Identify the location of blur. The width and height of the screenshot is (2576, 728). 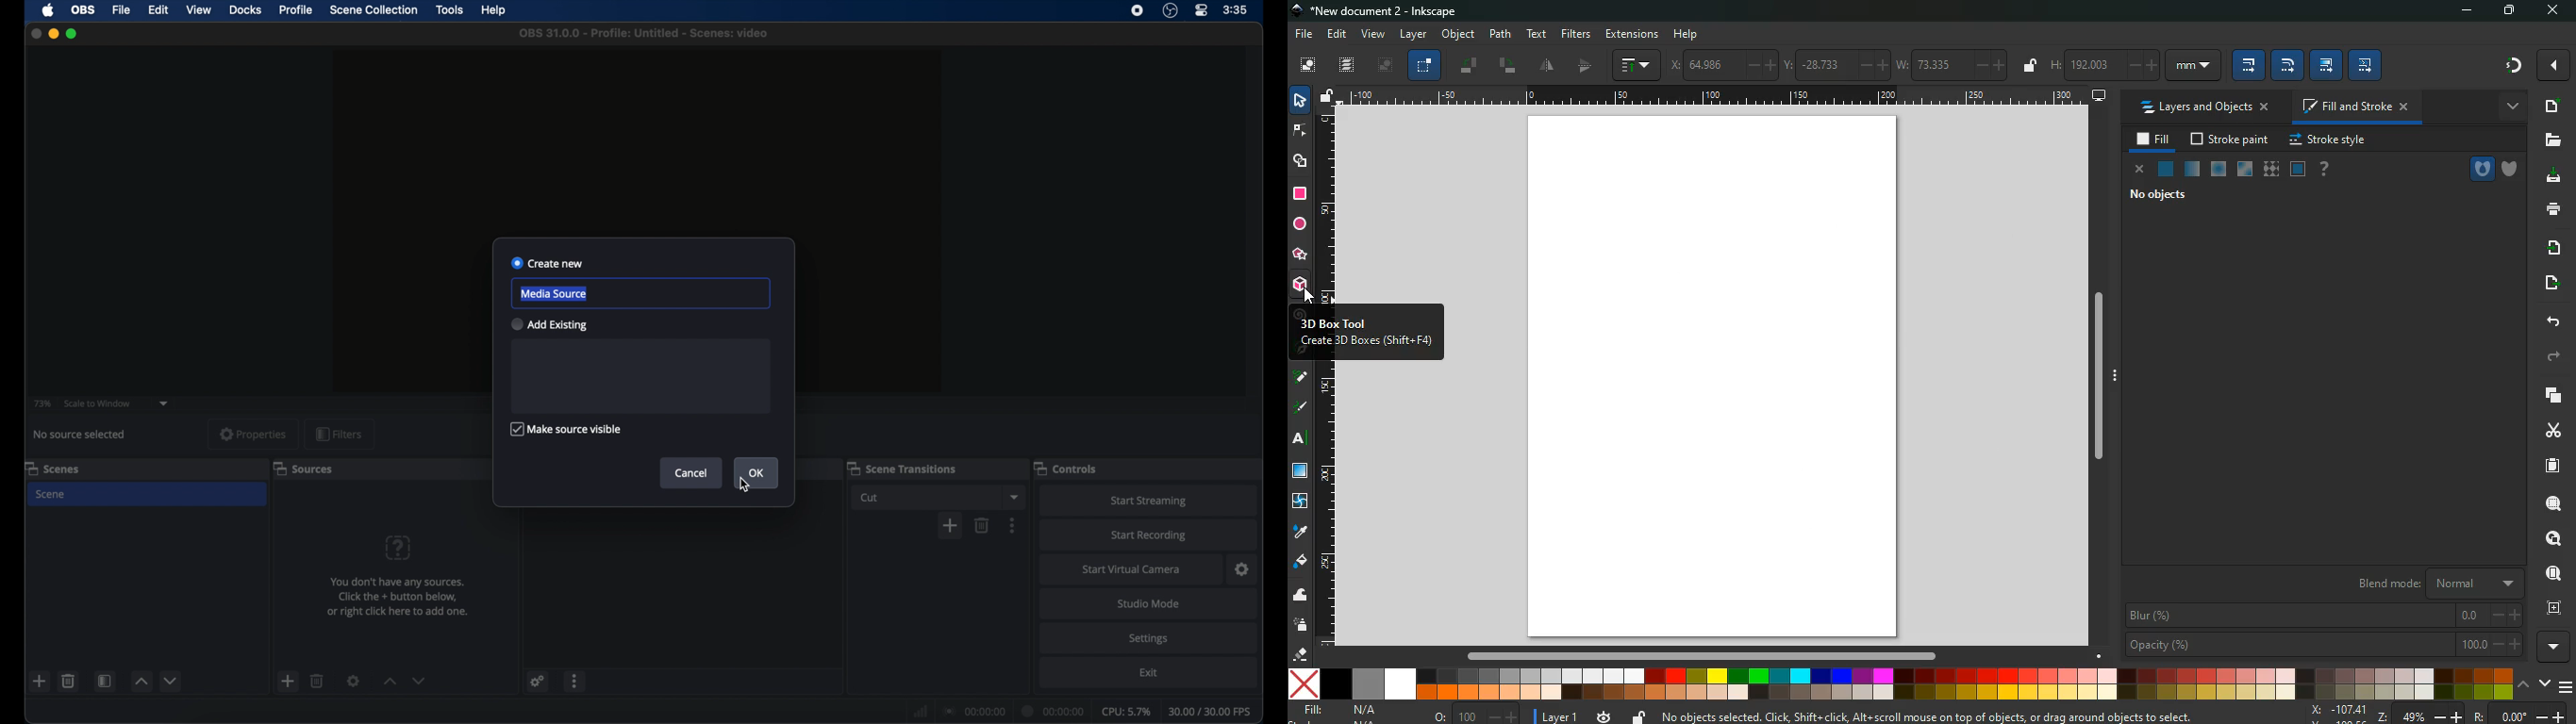
(2325, 615).